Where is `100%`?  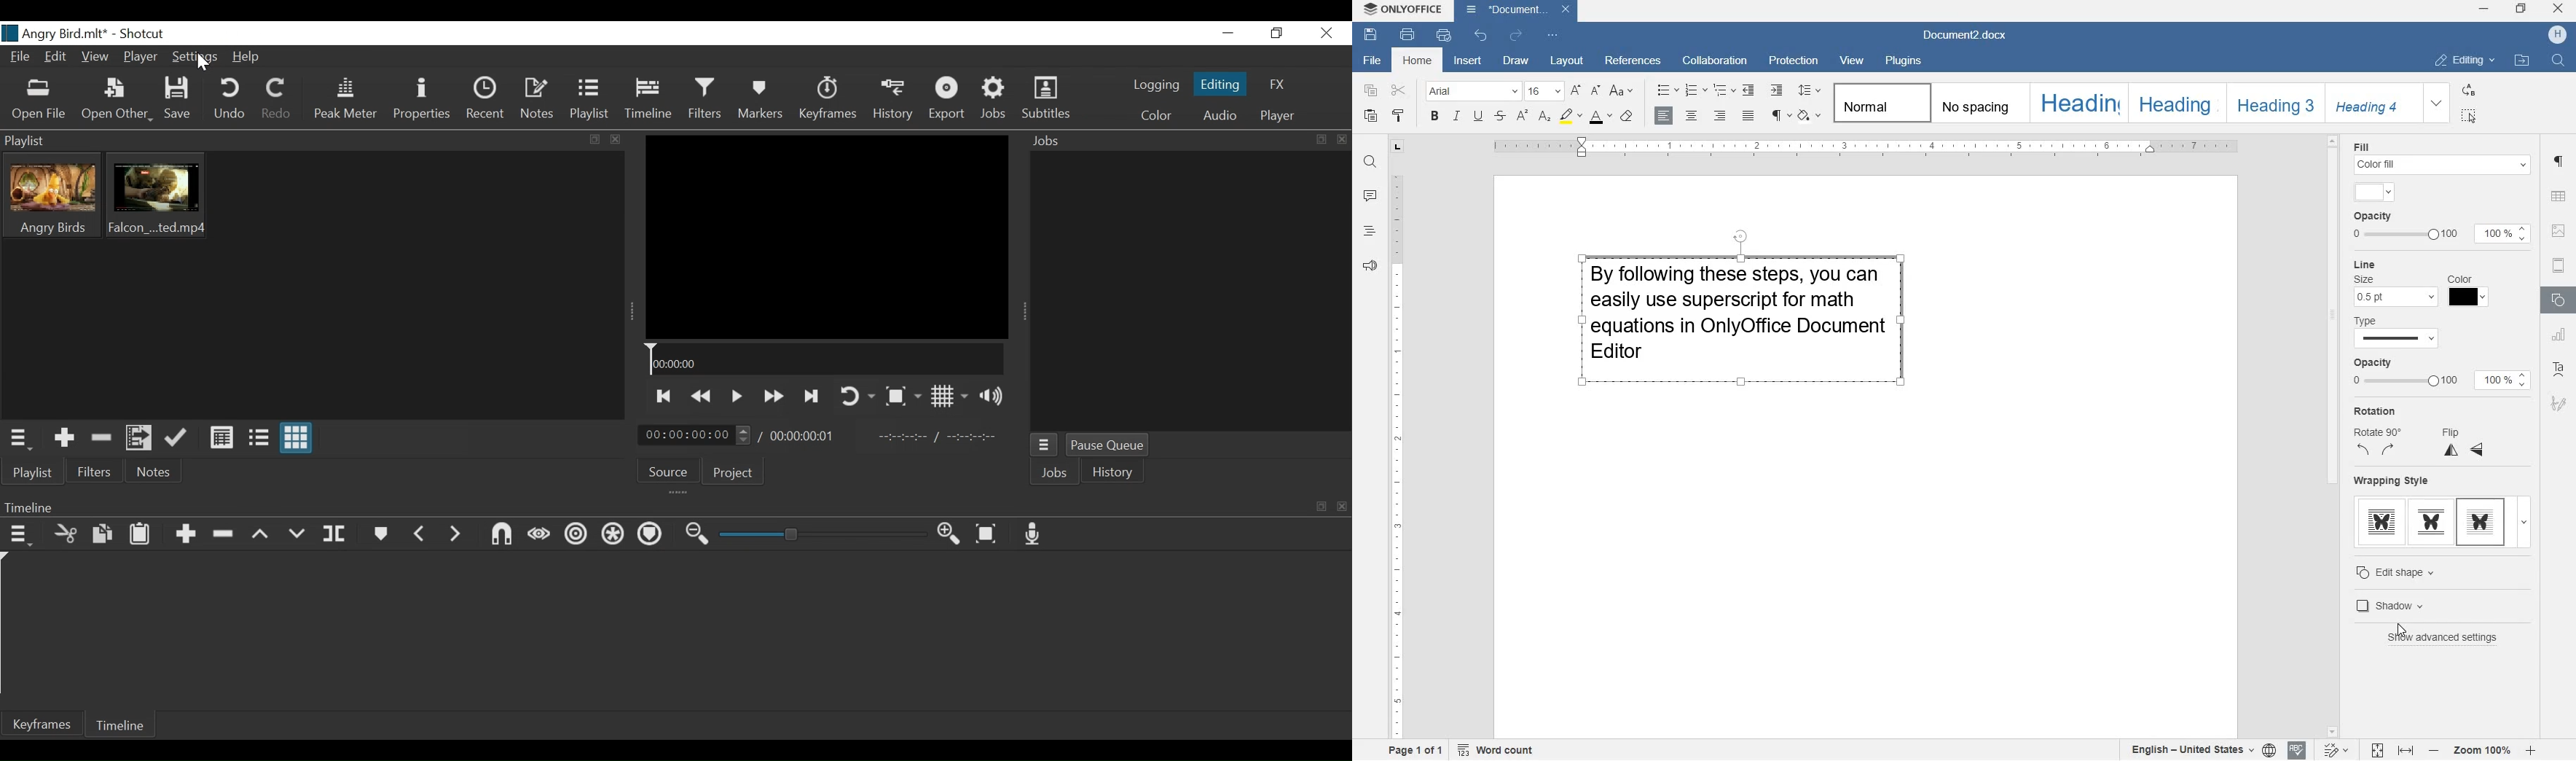 100% is located at coordinates (2501, 233).